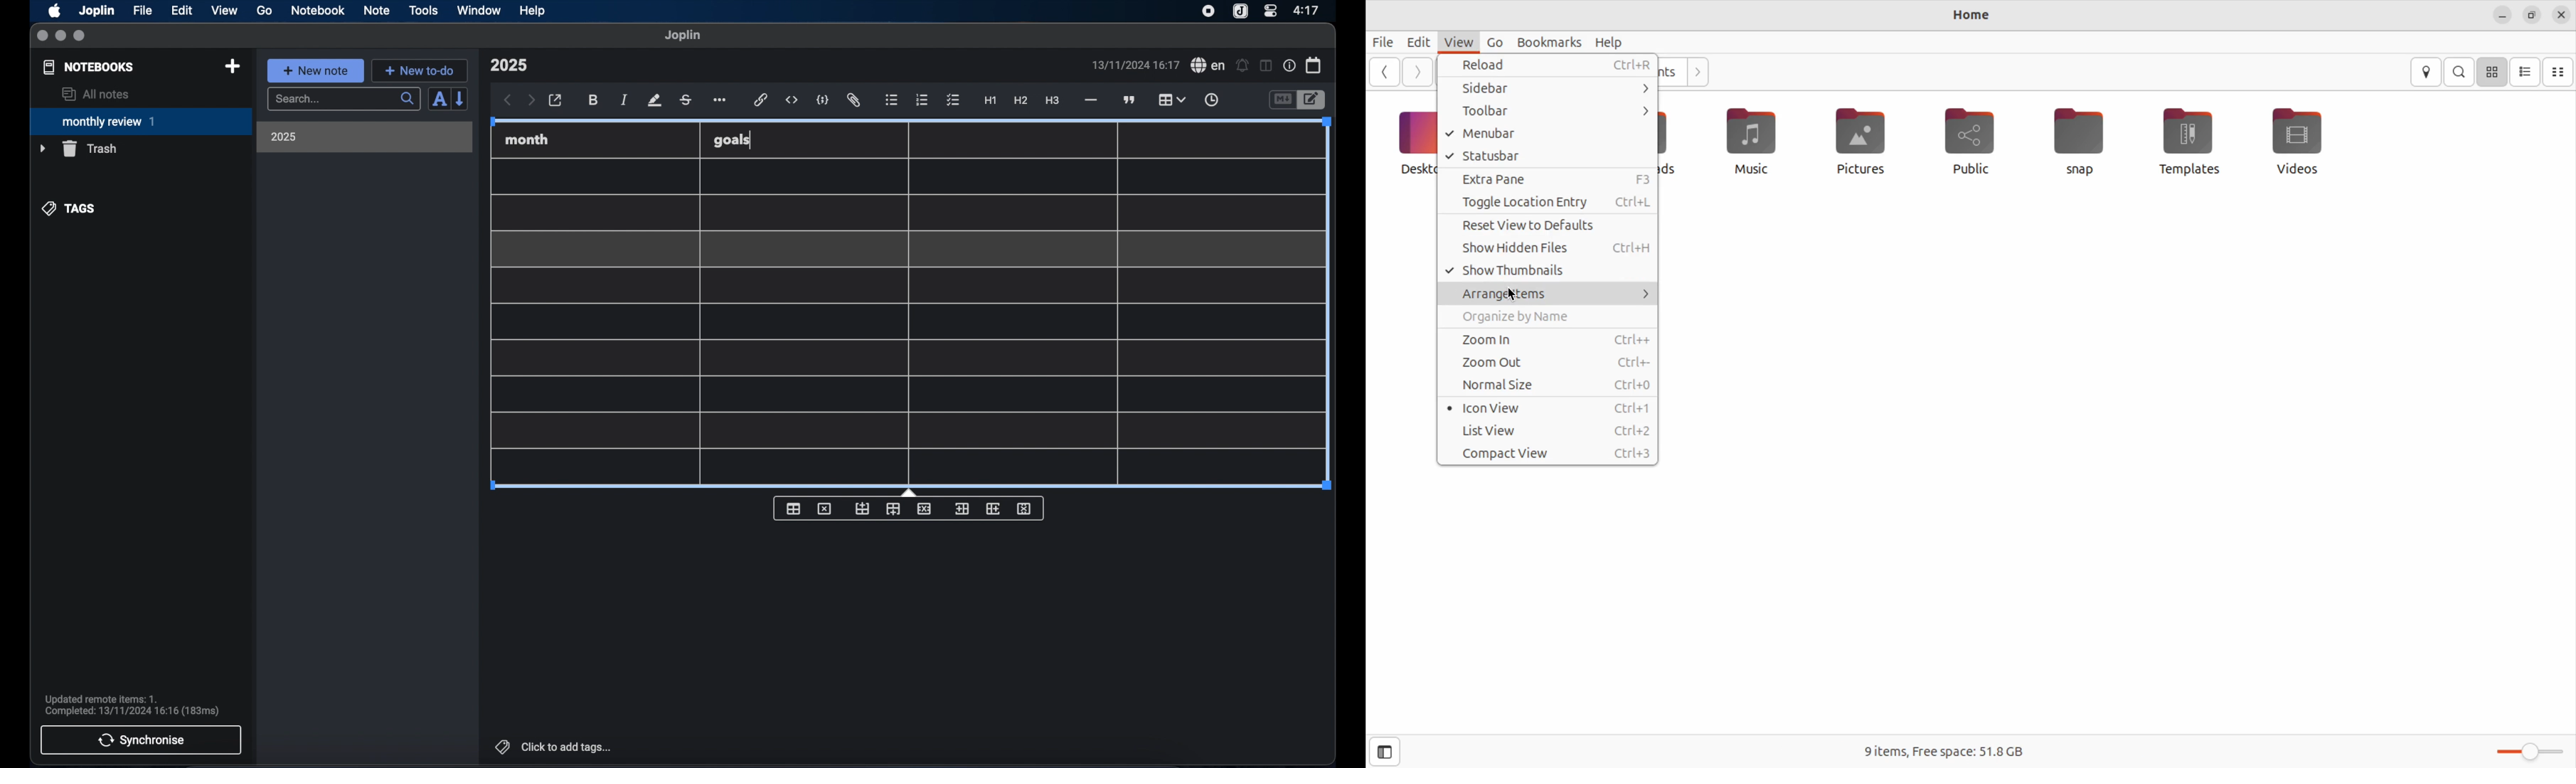 The image size is (2576, 784). What do you see at coordinates (132, 705) in the screenshot?
I see `sync notification` at bounding box center [132, 705].